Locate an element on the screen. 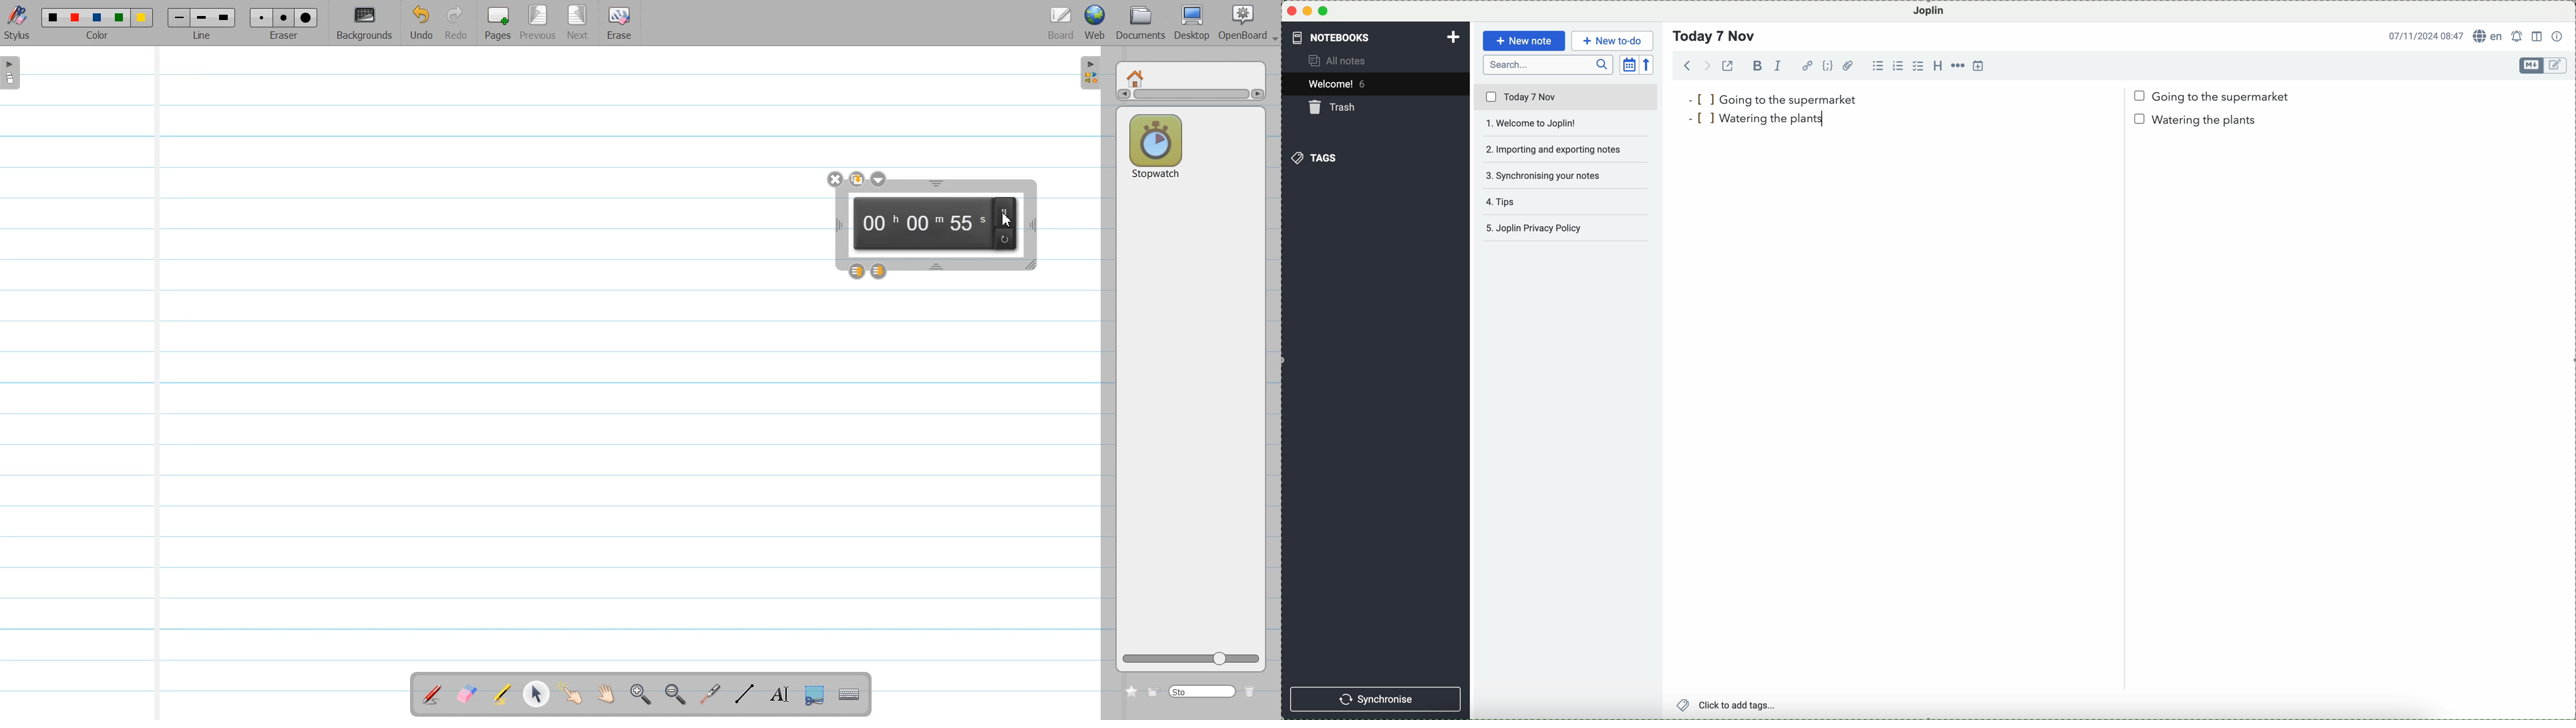  reverse sort order is located at coordinates (1647, 65).